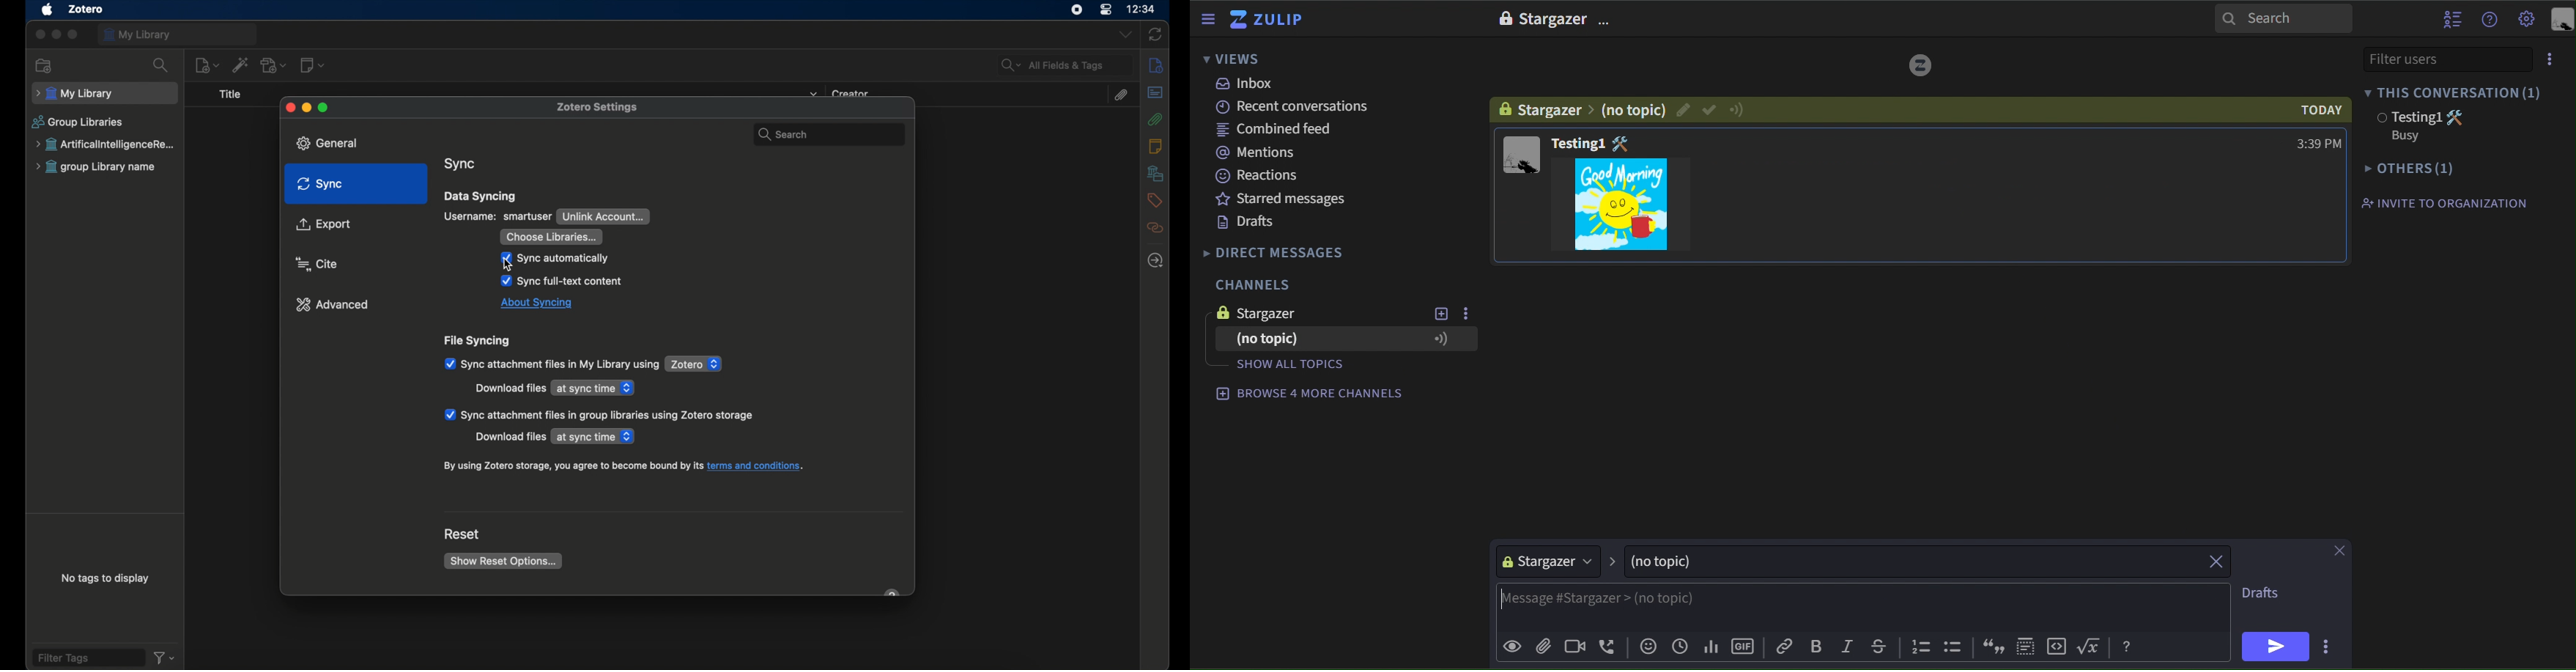  Describe the element at coordinates (2218, 561) in the screenshot. I see `close` at that location.